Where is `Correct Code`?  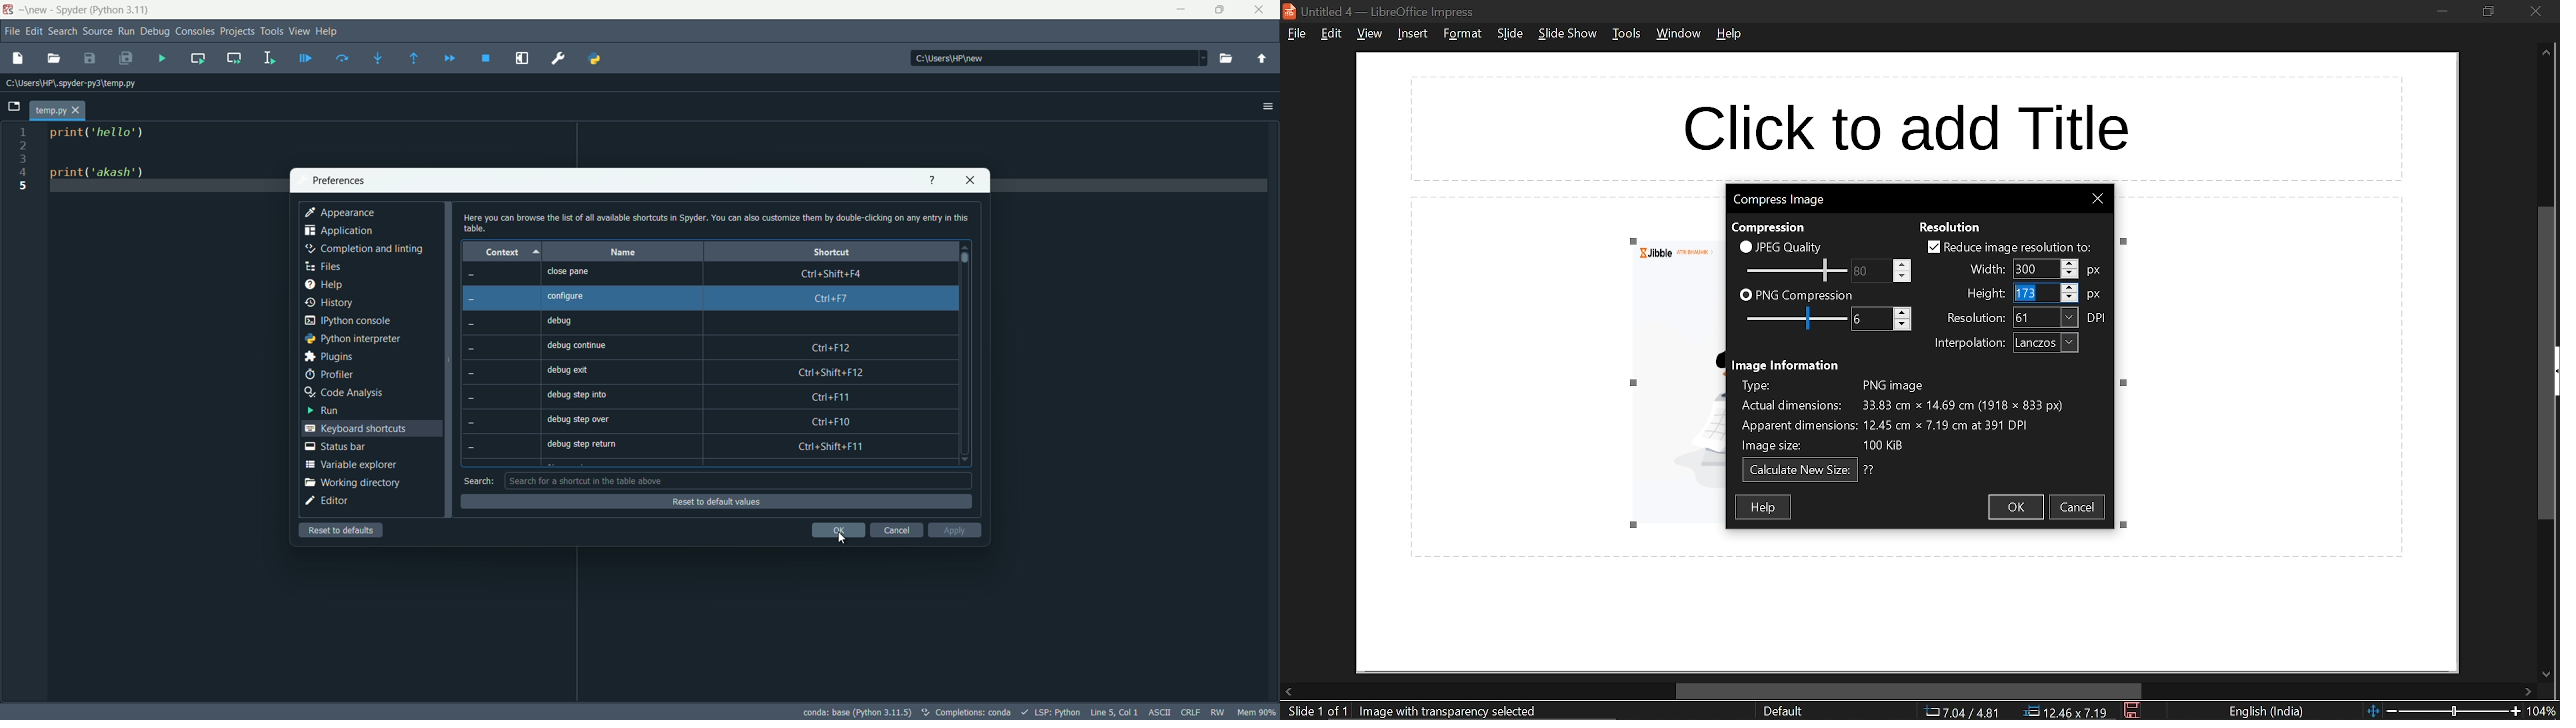
Correct Code is located at coordinates (928, 713).